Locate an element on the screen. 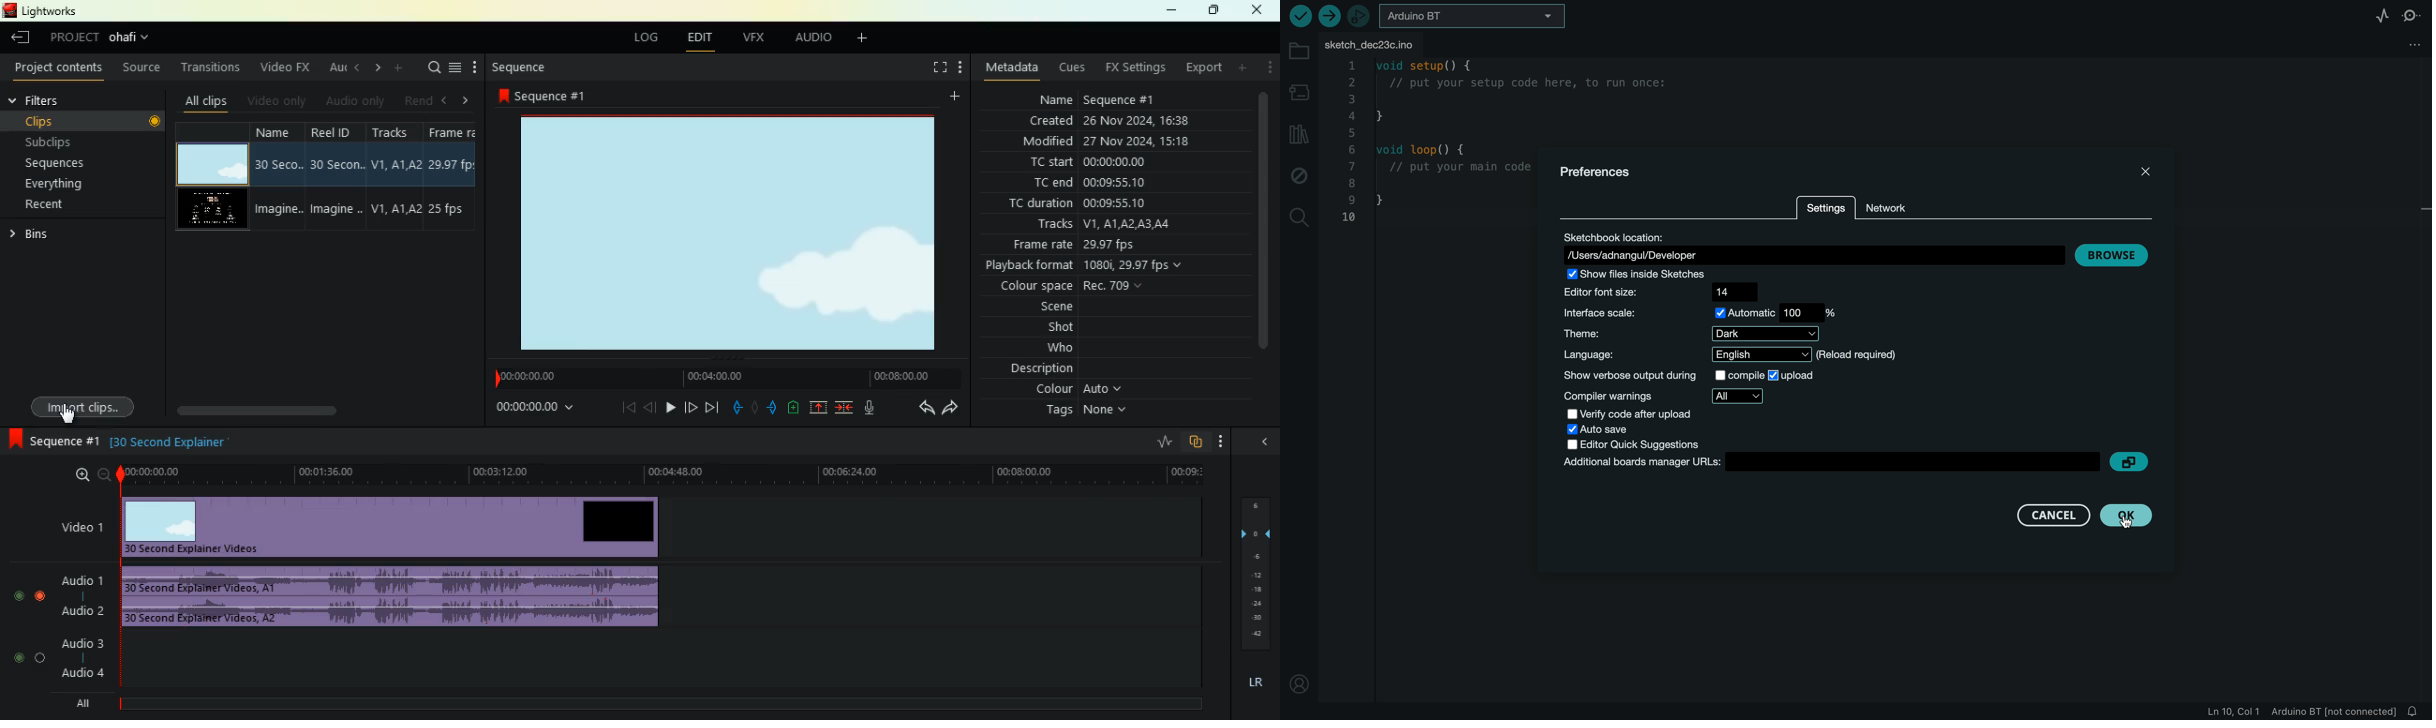 This screenshot has width=2436, height=728. left is located at coordinates (358, 66).